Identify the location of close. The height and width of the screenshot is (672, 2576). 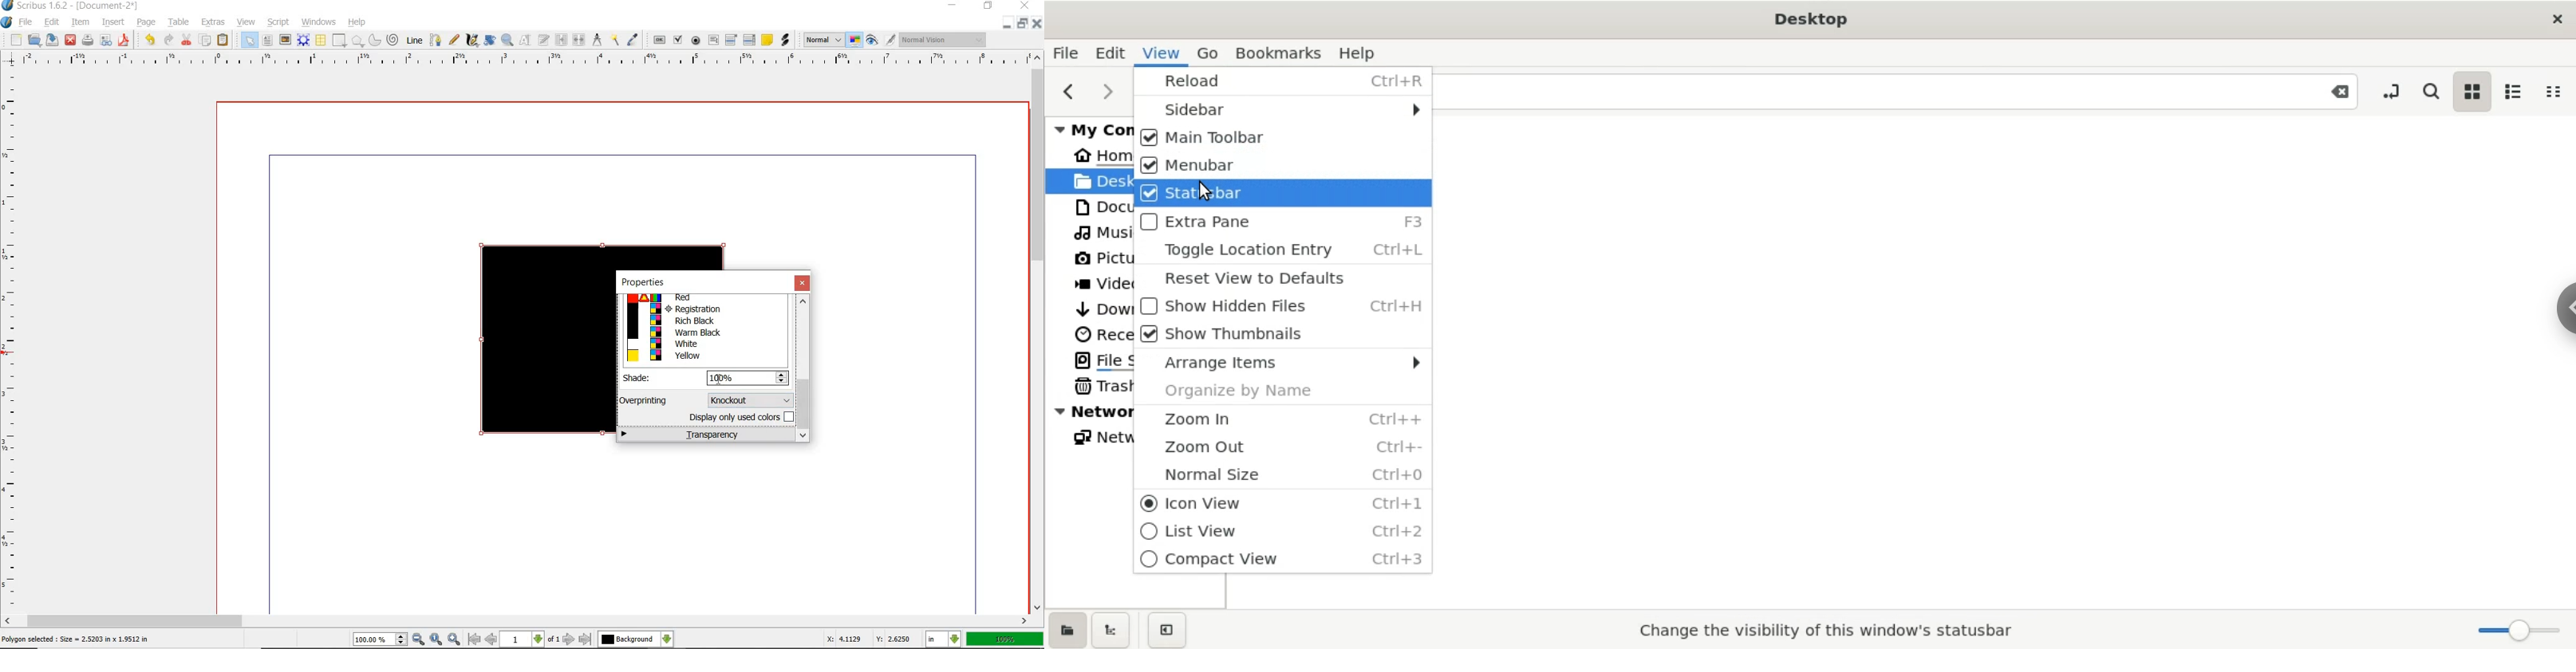
(70, 41).